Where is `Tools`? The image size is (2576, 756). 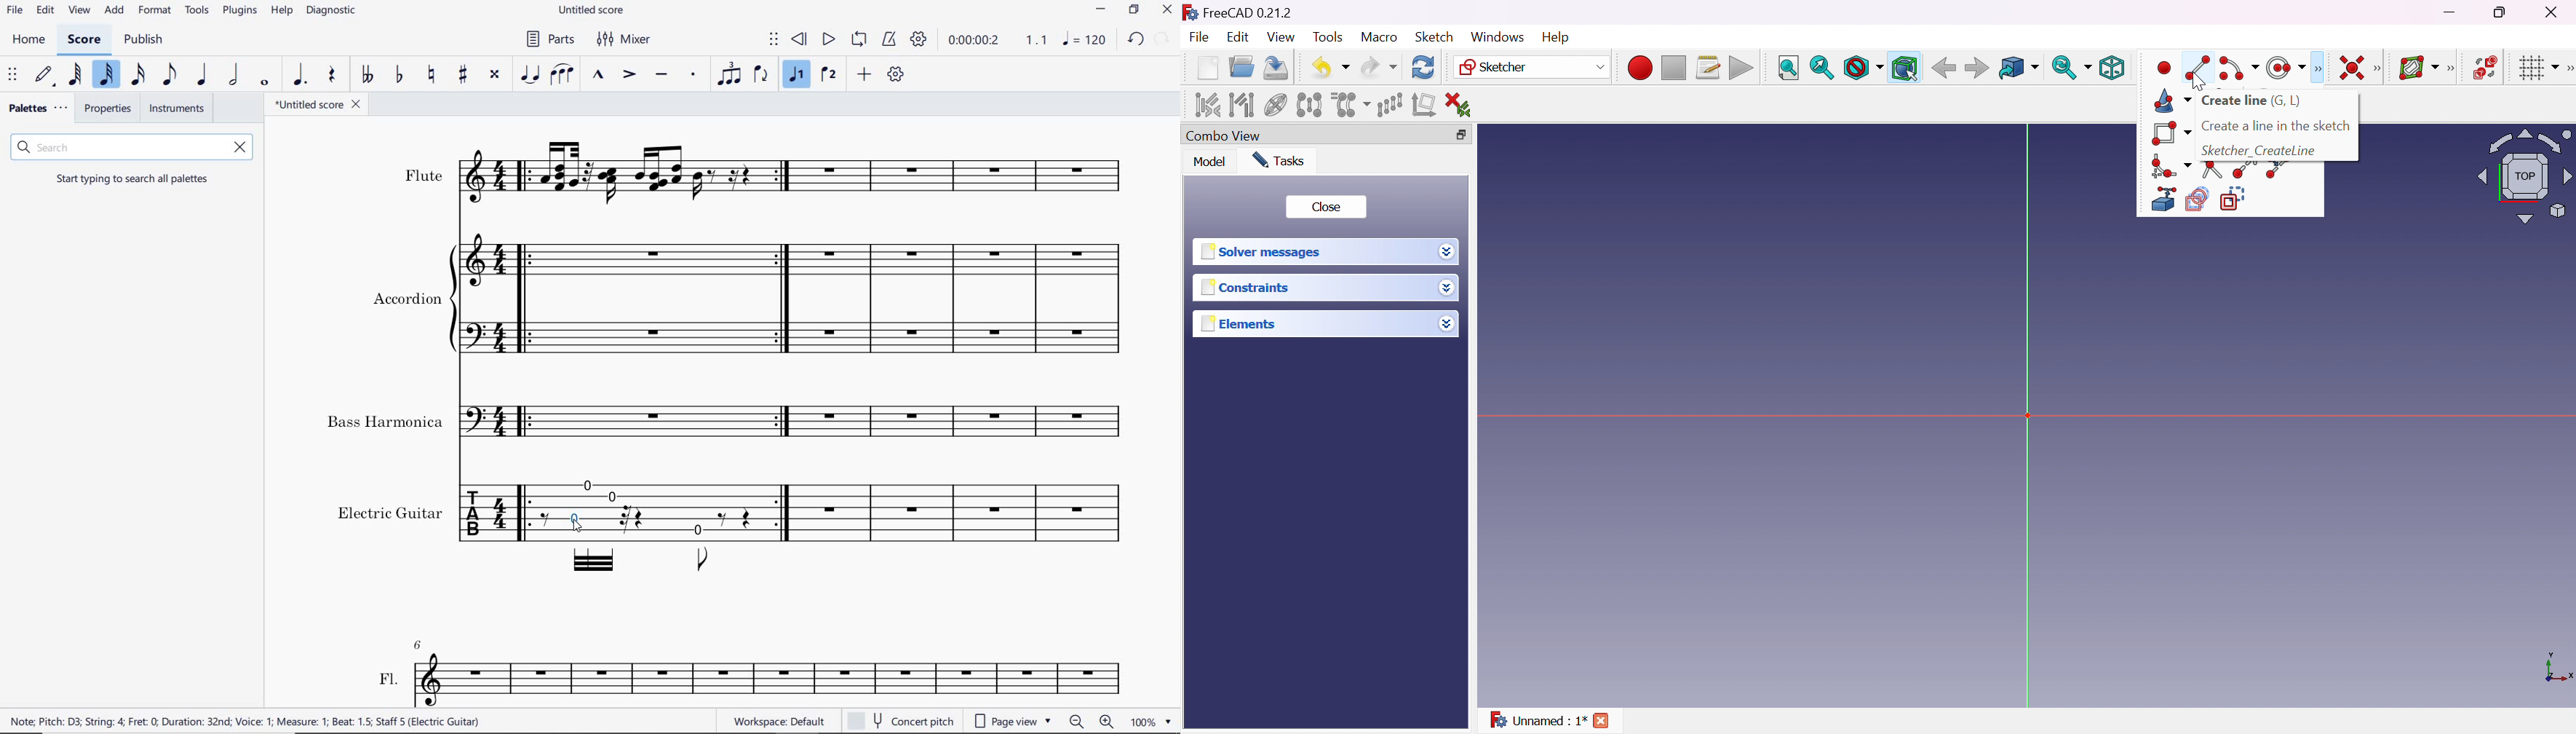
Tools is located at coordinates (1327, 38).